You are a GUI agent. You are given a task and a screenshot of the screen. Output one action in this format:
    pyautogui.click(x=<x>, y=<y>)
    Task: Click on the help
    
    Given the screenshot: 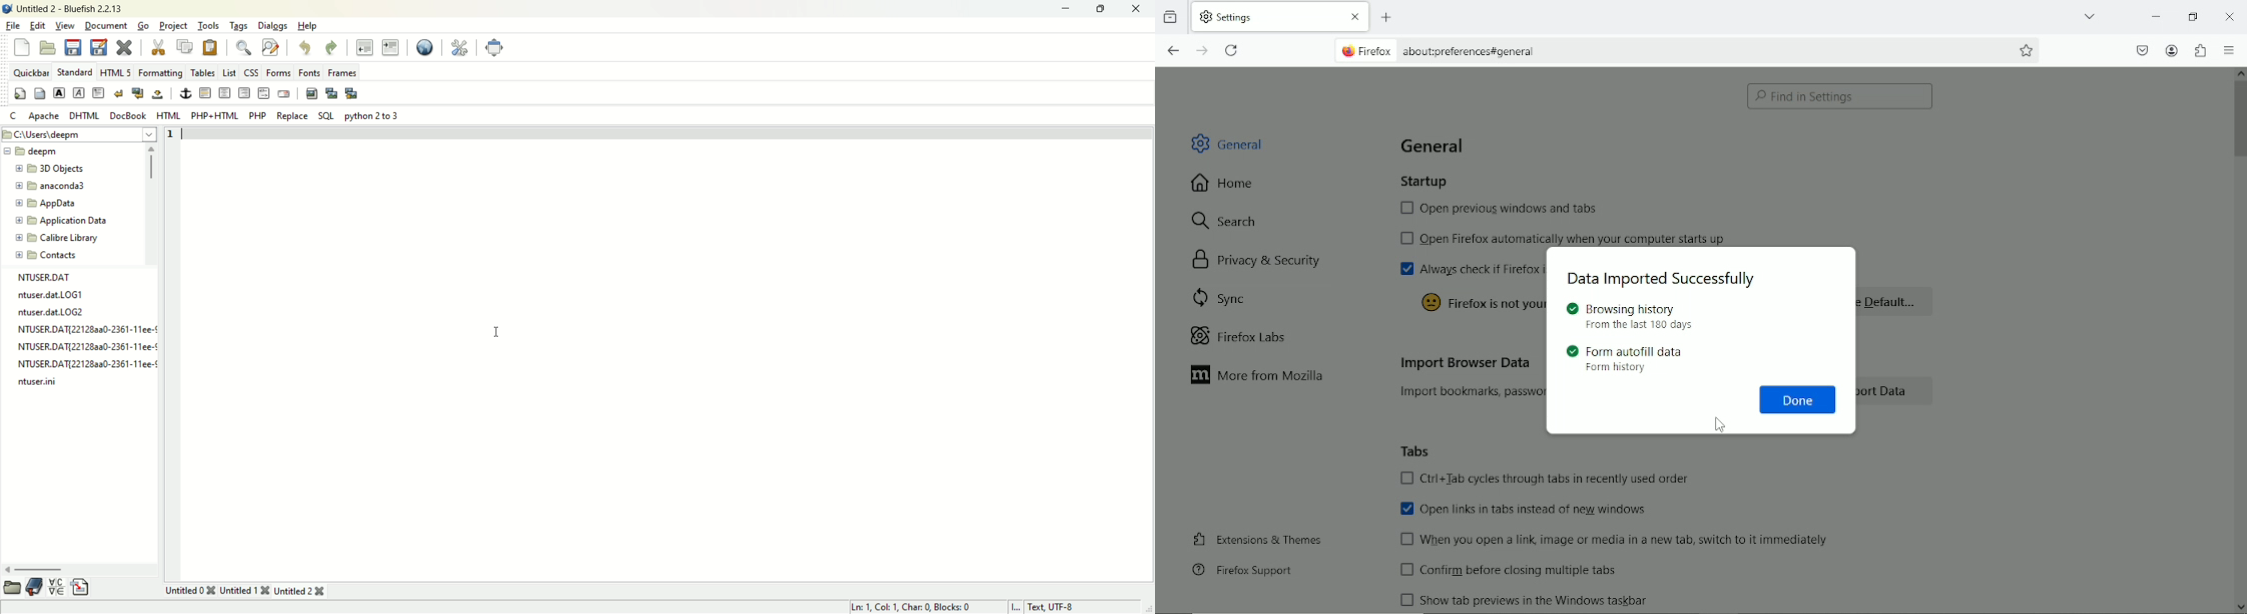 What is the action you would take?
    pyautogui.click(x=309, y=26)
    